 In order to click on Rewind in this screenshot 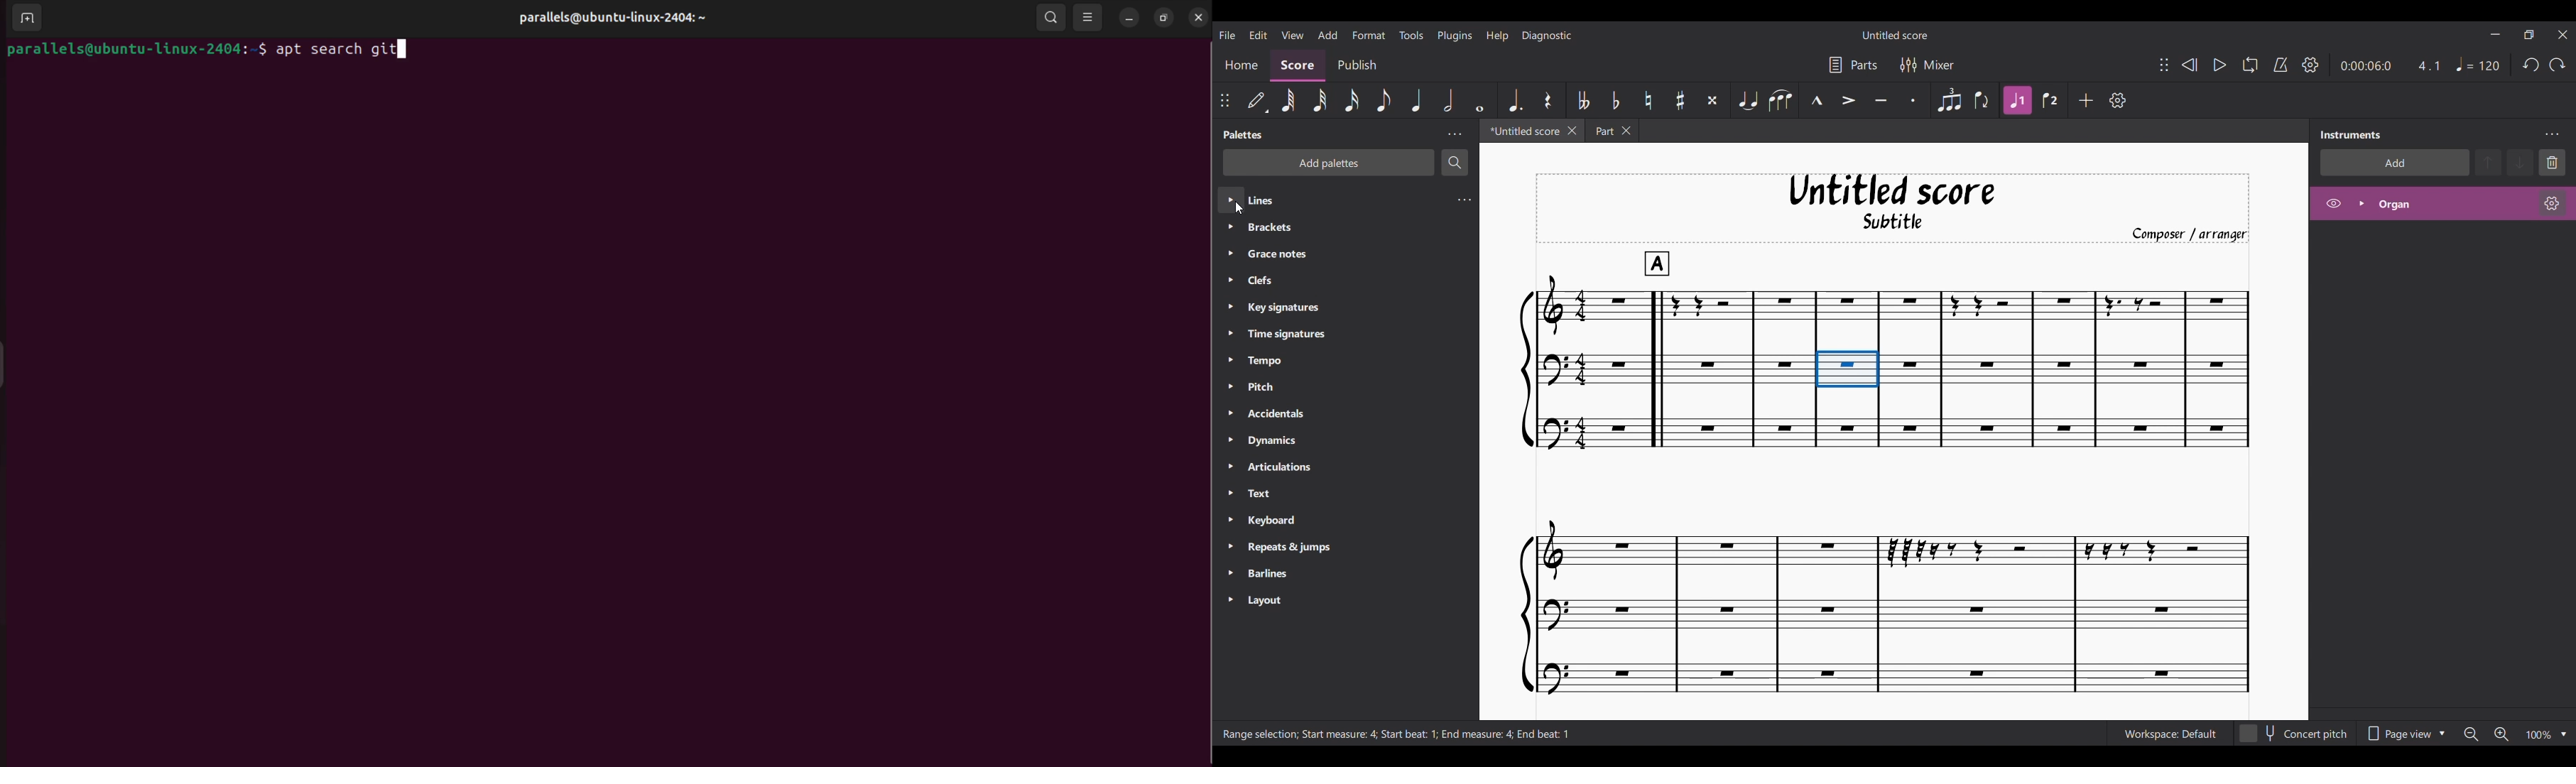, I will do `click(2189, 65)`.